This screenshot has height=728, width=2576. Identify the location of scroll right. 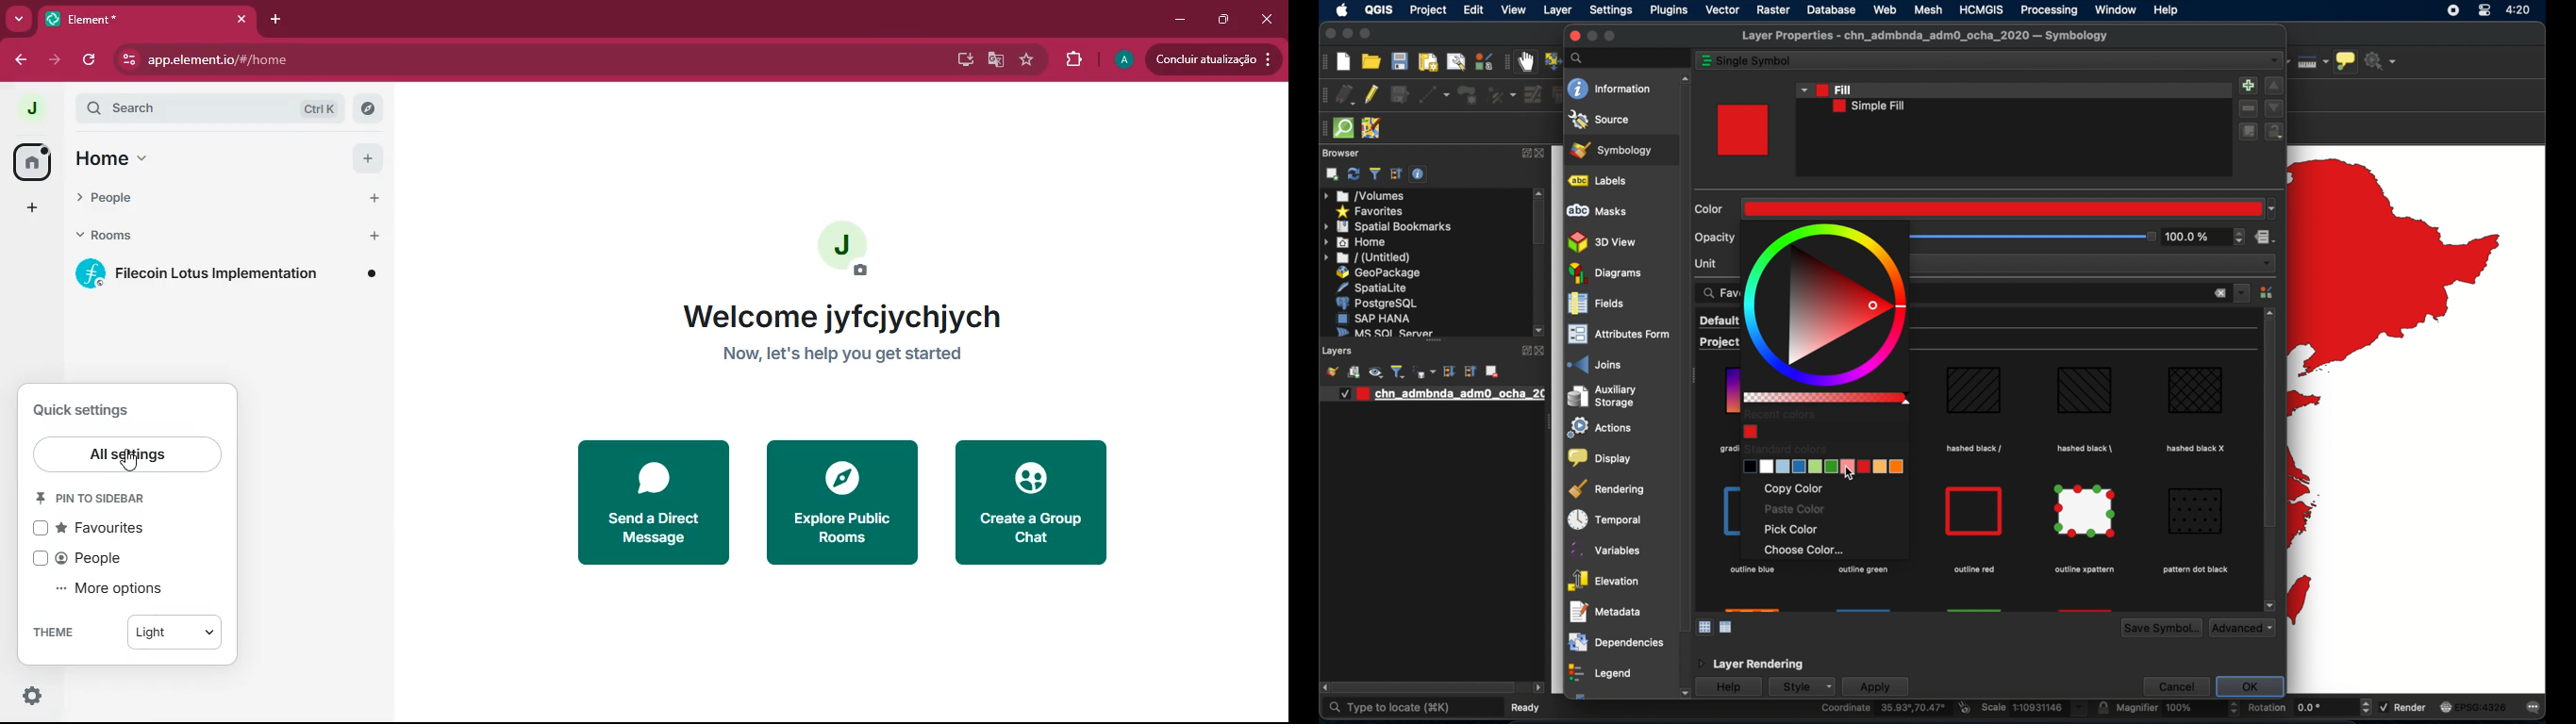
(1322, 688).